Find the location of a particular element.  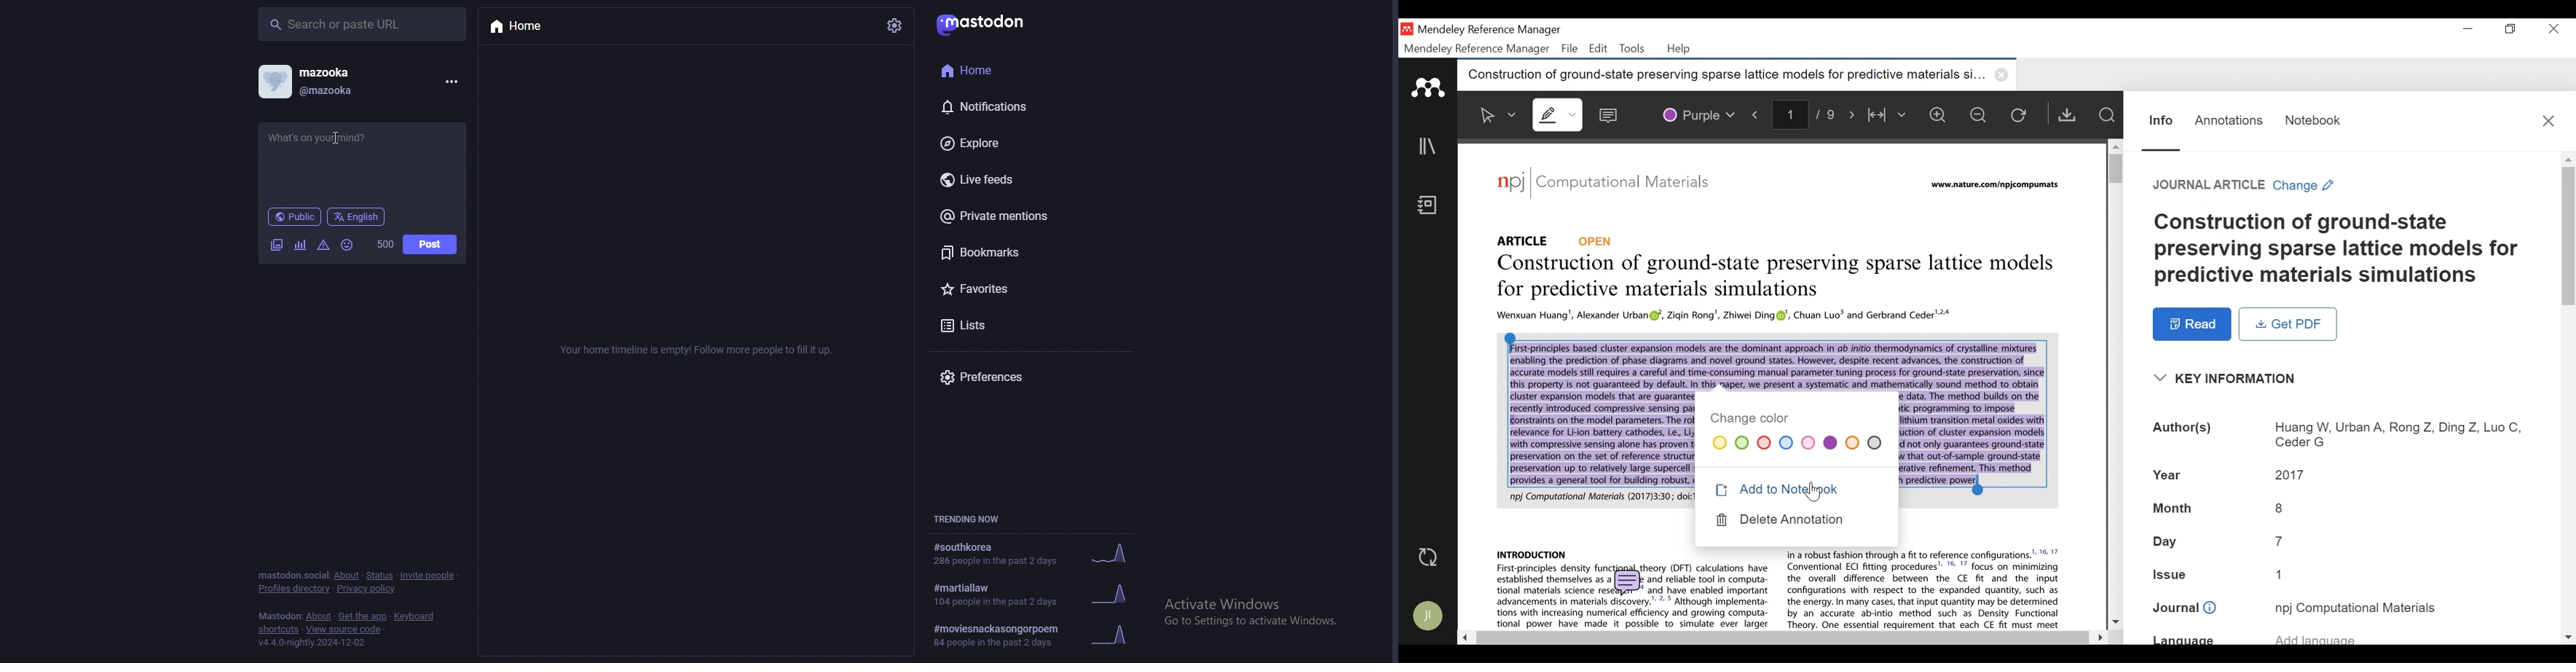

trending is located at coordinates (1033, 553).